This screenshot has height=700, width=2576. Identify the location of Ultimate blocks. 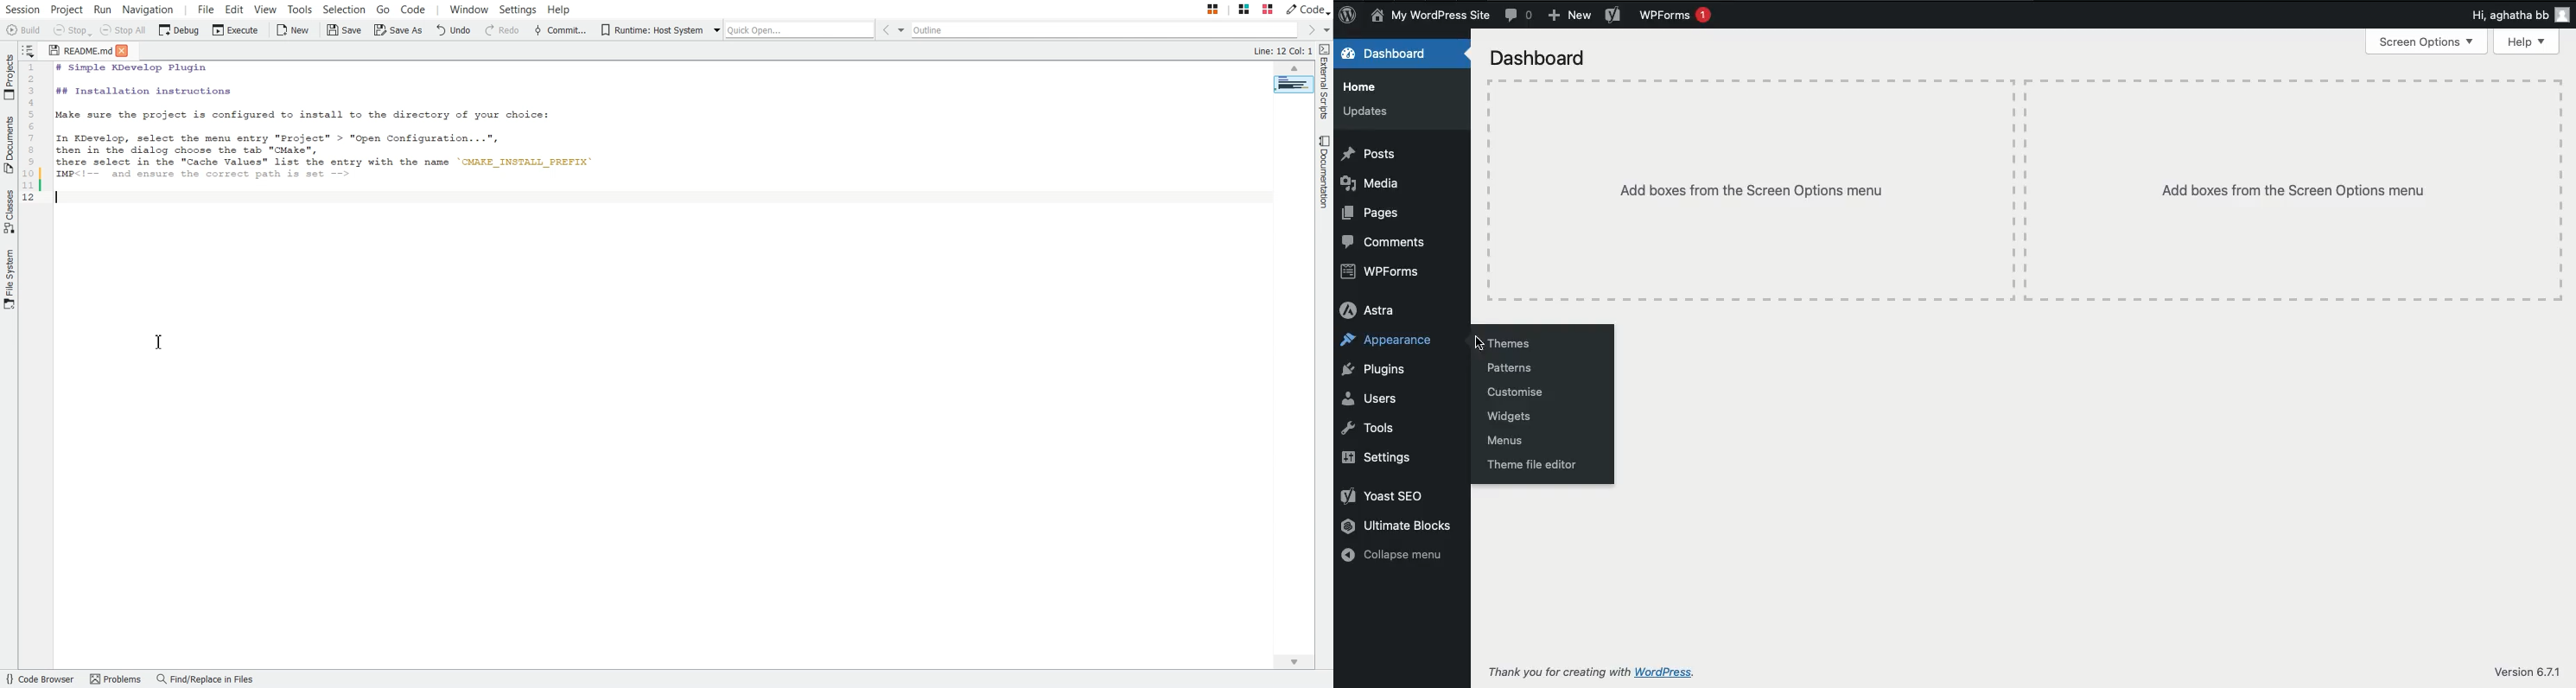
(1398, 527).